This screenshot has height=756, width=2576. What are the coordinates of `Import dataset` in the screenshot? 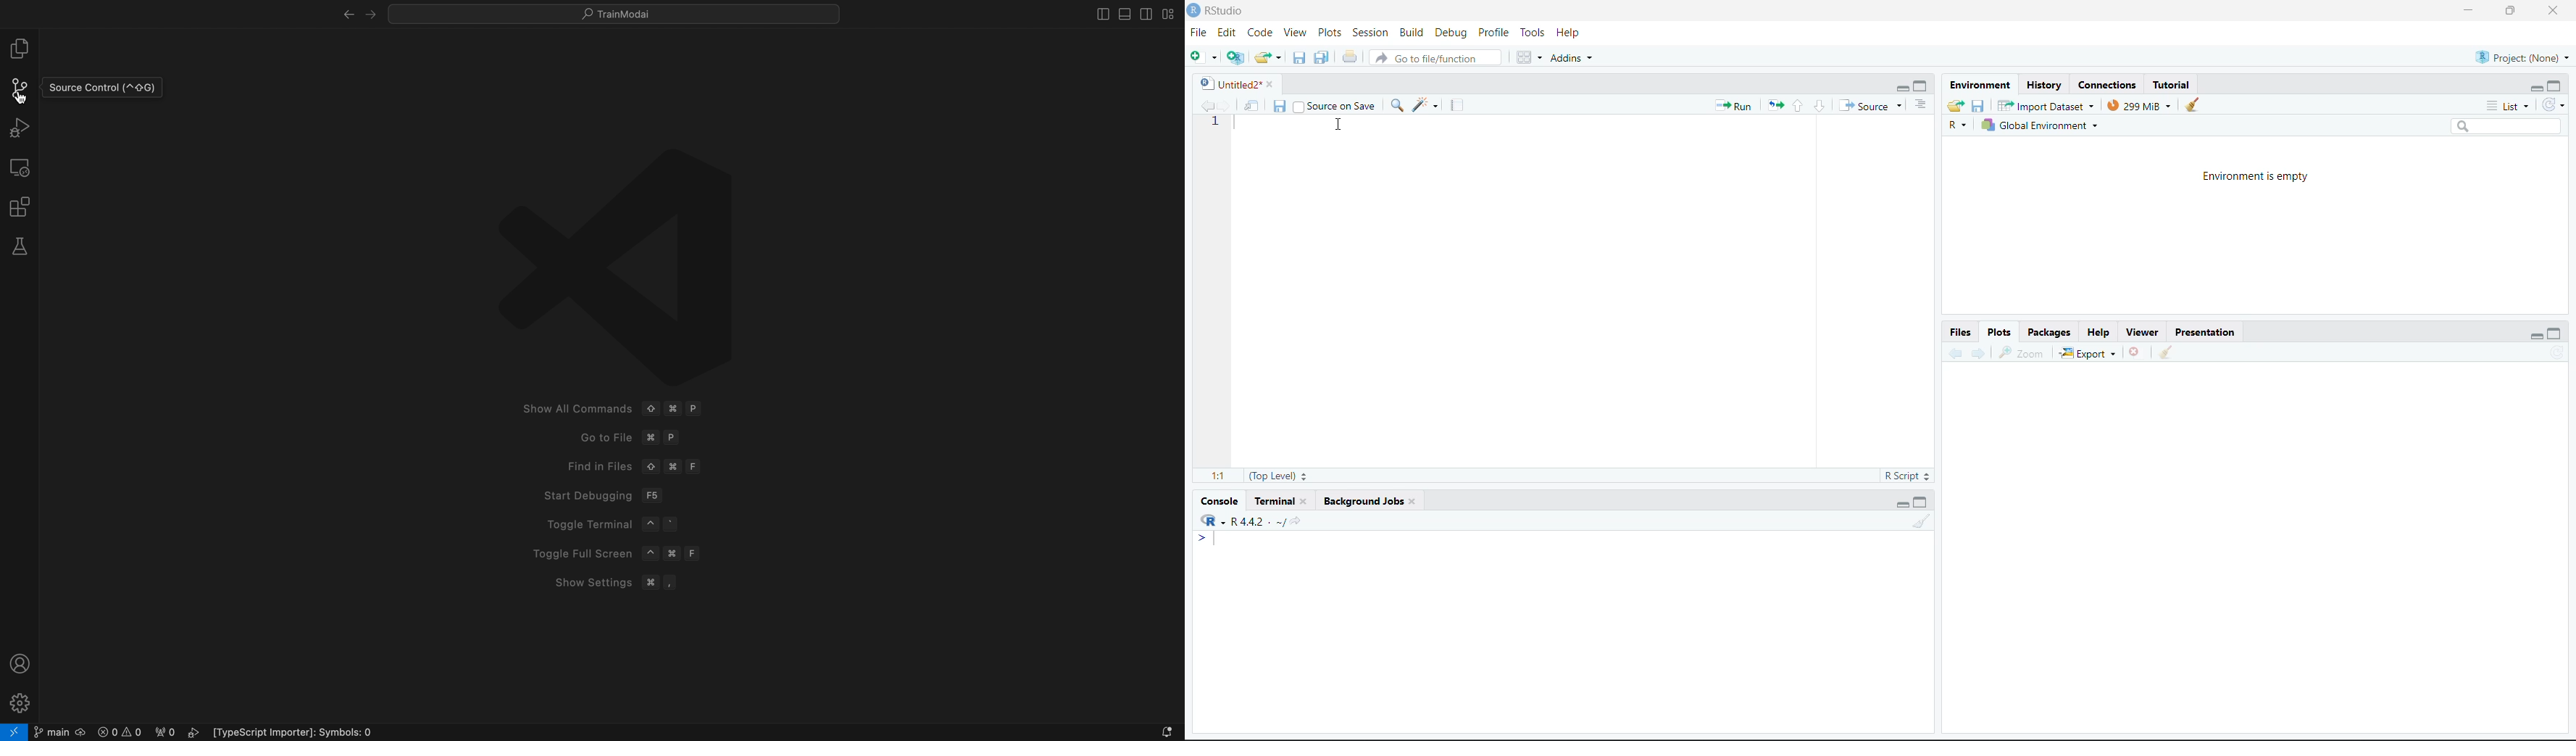 It's located at (2047, 105).